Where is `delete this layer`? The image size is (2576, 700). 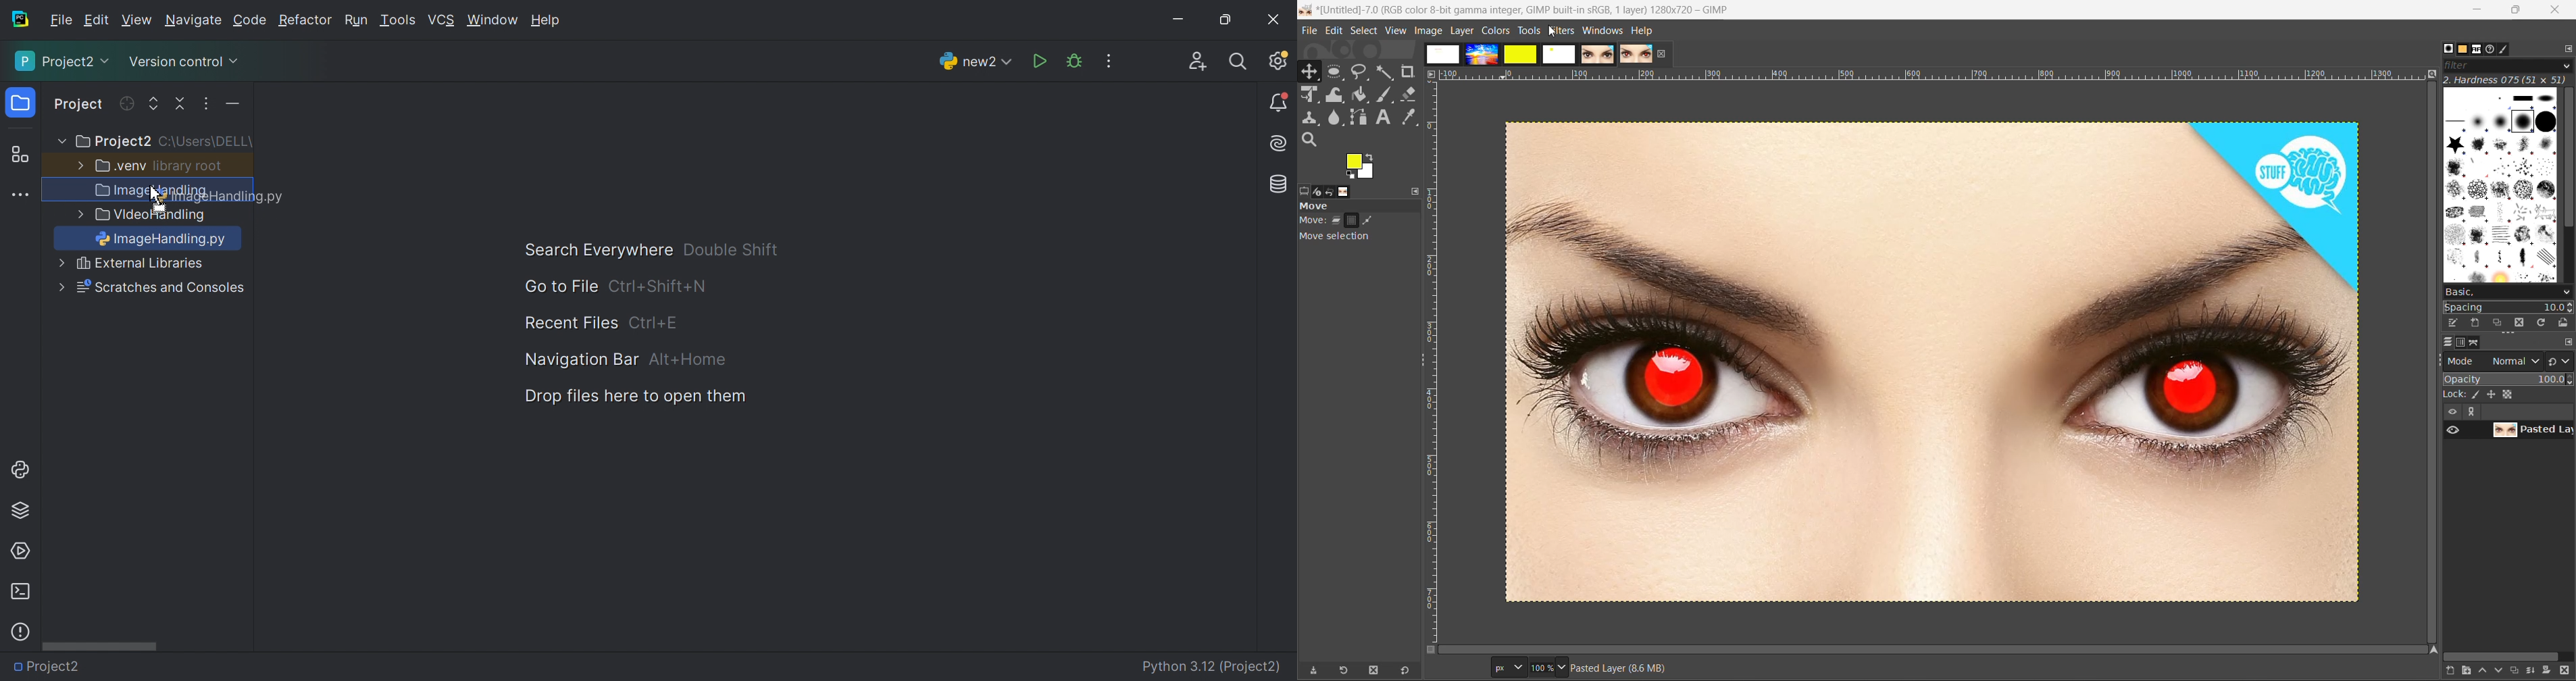
delete this layer is located at coordinates (2568, 674).